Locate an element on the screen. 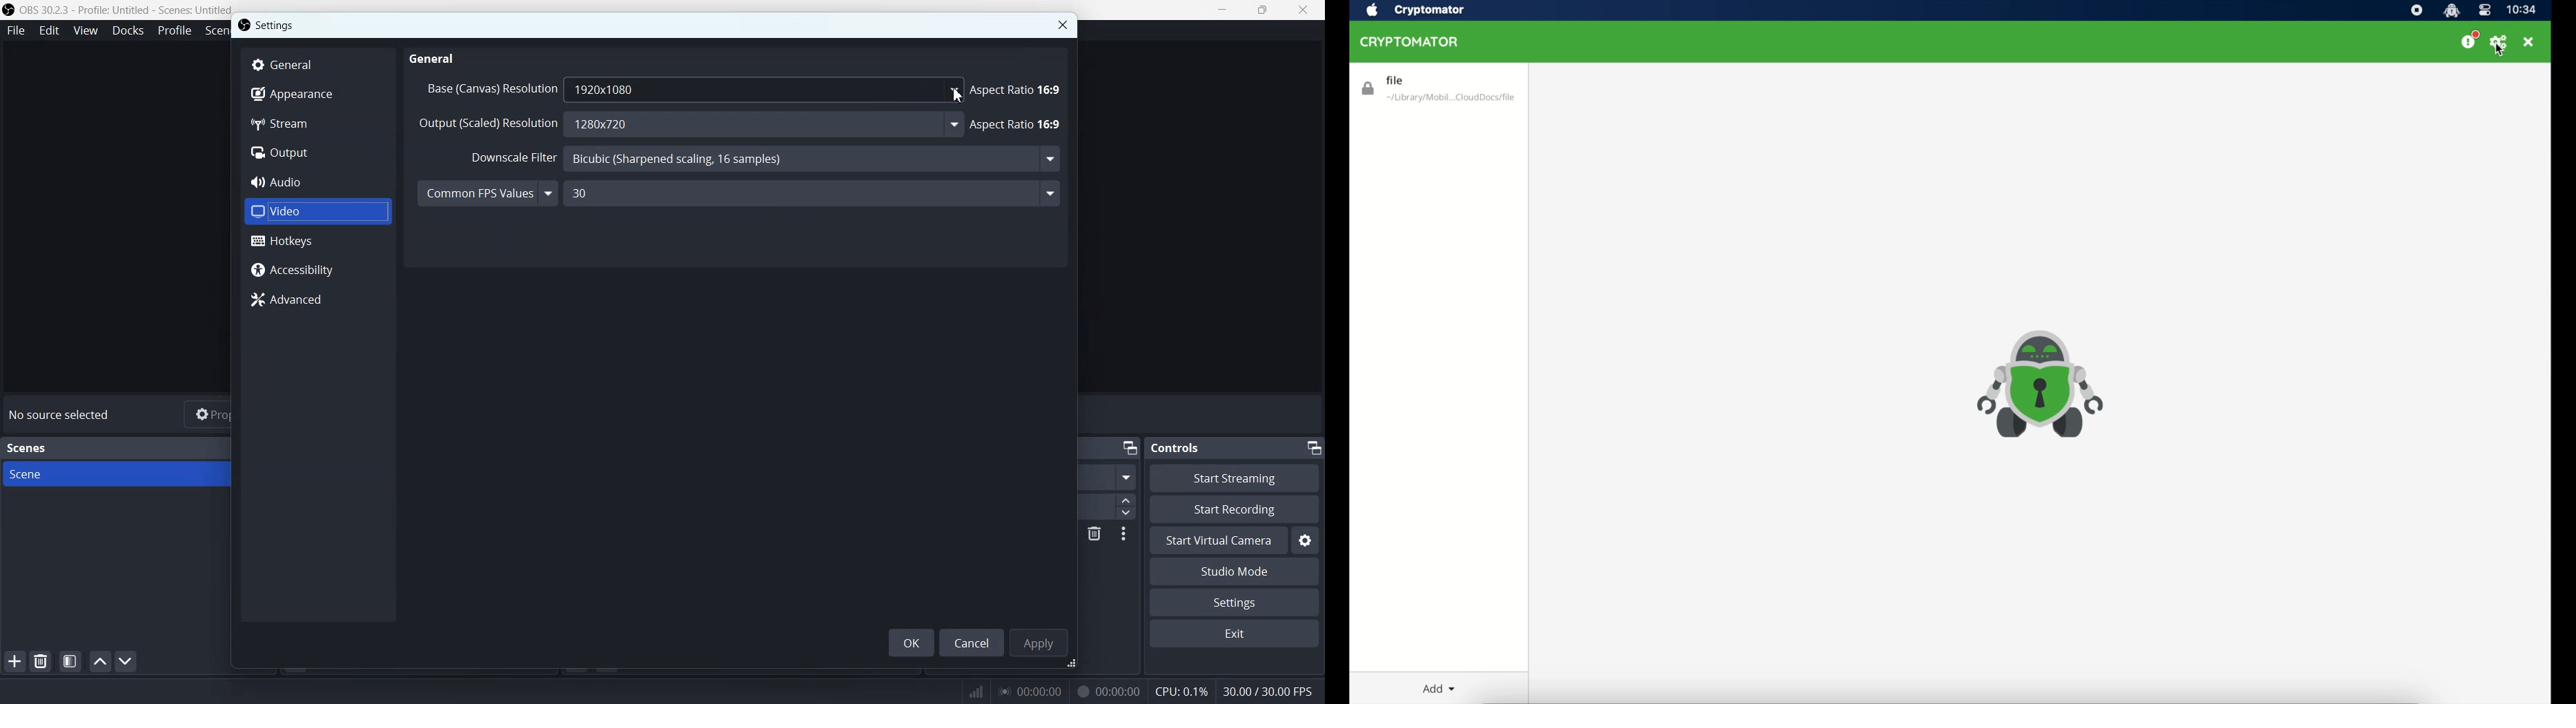 The width and height of the screenshot is (2576, 728). 00:00:00 is located at coordinates (1105, 691).